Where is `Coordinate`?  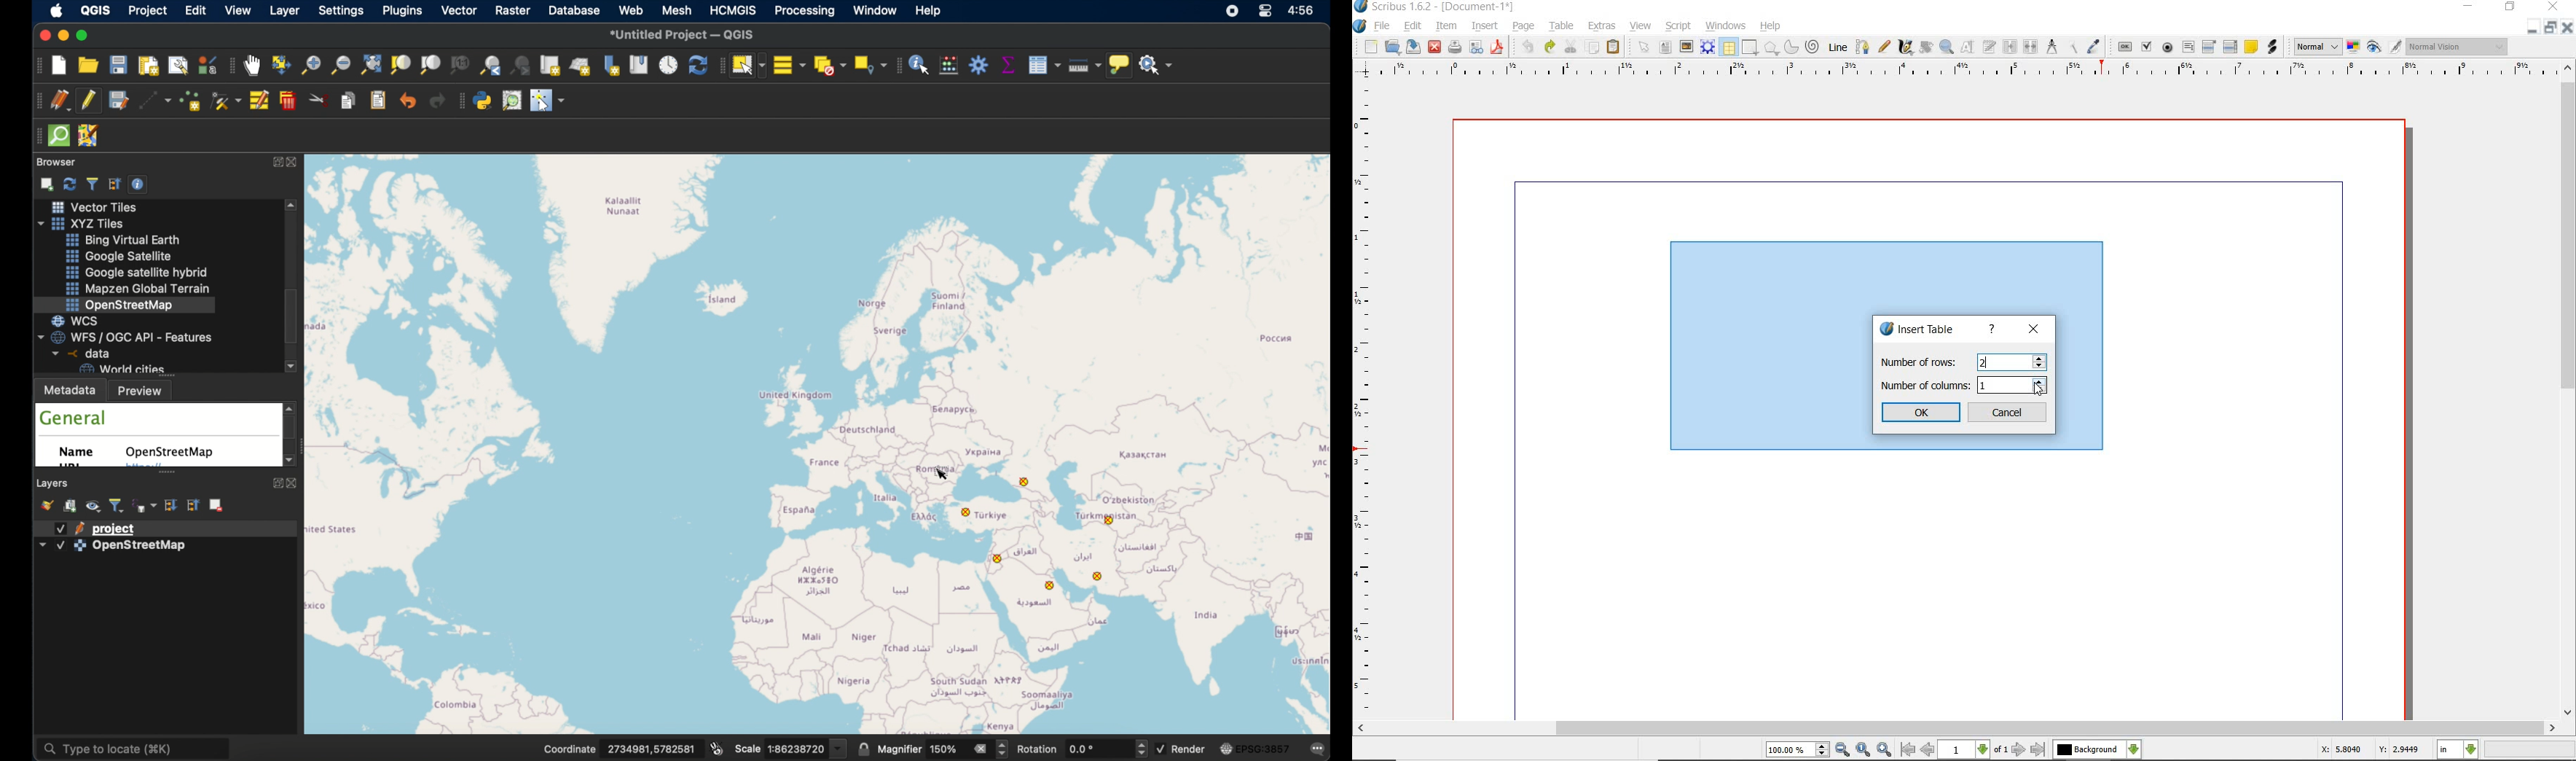 Coordinate is located at coordinates (561, 748).